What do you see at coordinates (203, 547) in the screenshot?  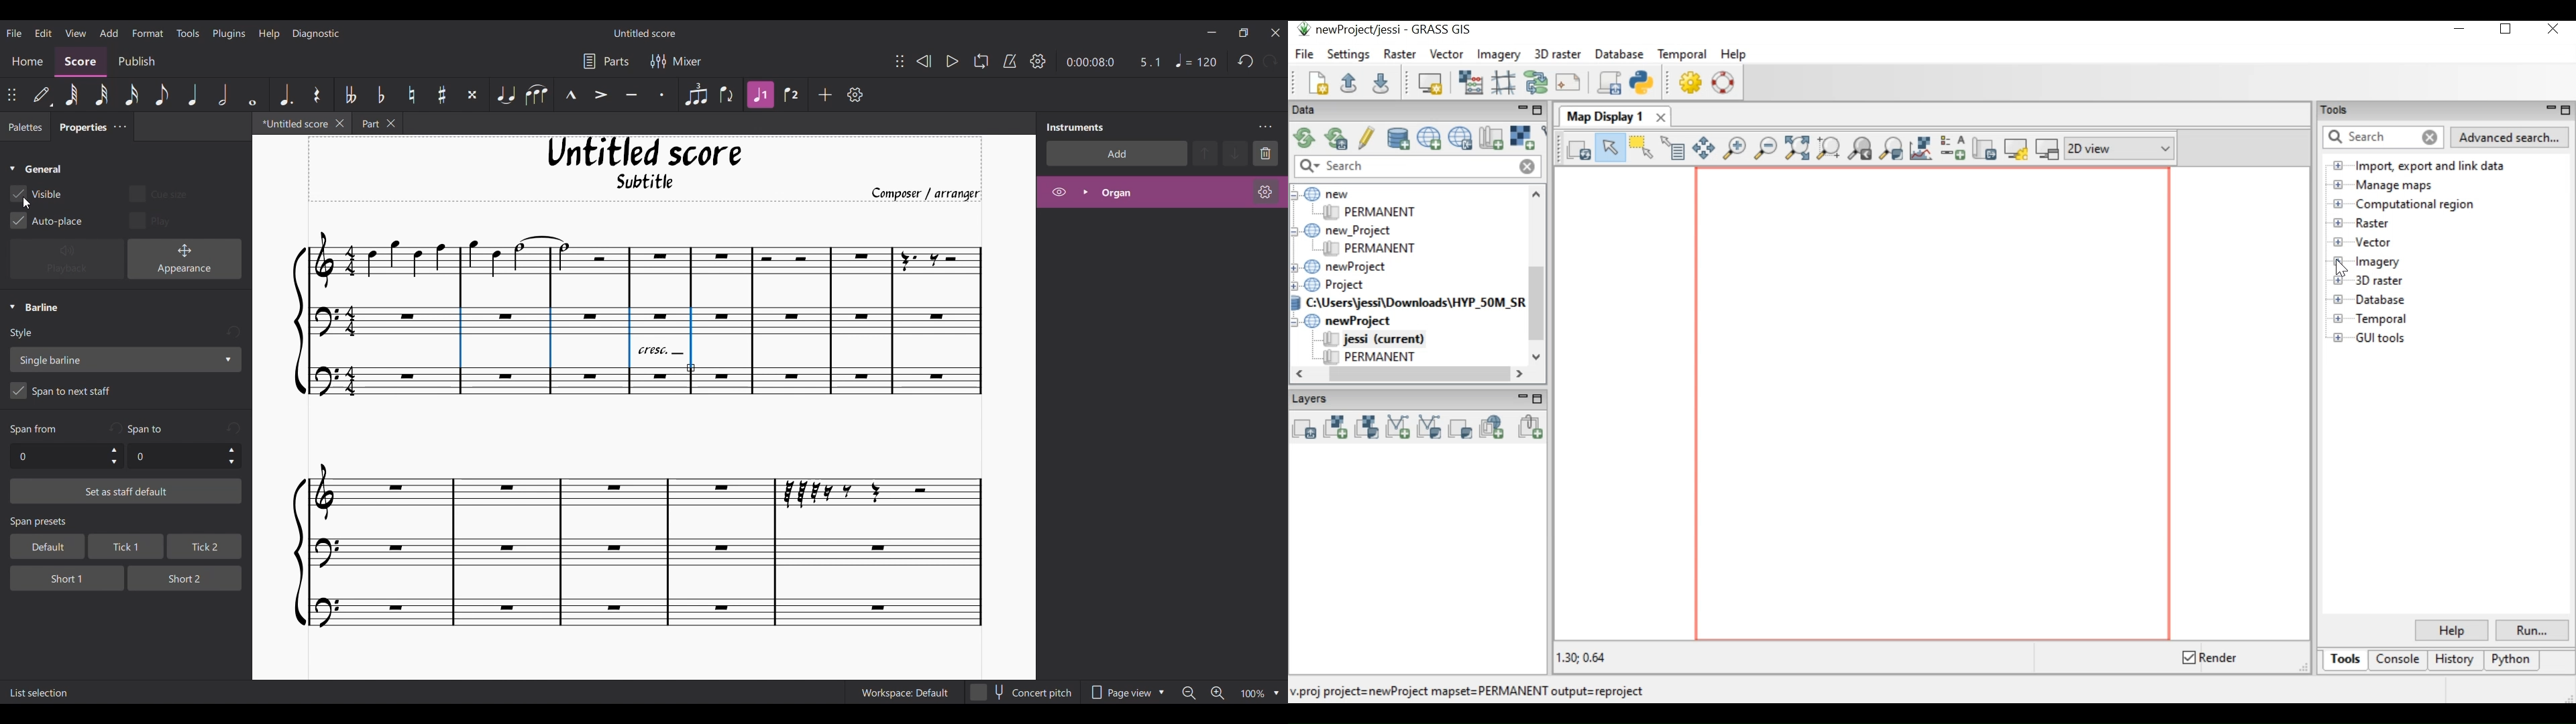 I see `tick 2` at bounding box center [203, 547].